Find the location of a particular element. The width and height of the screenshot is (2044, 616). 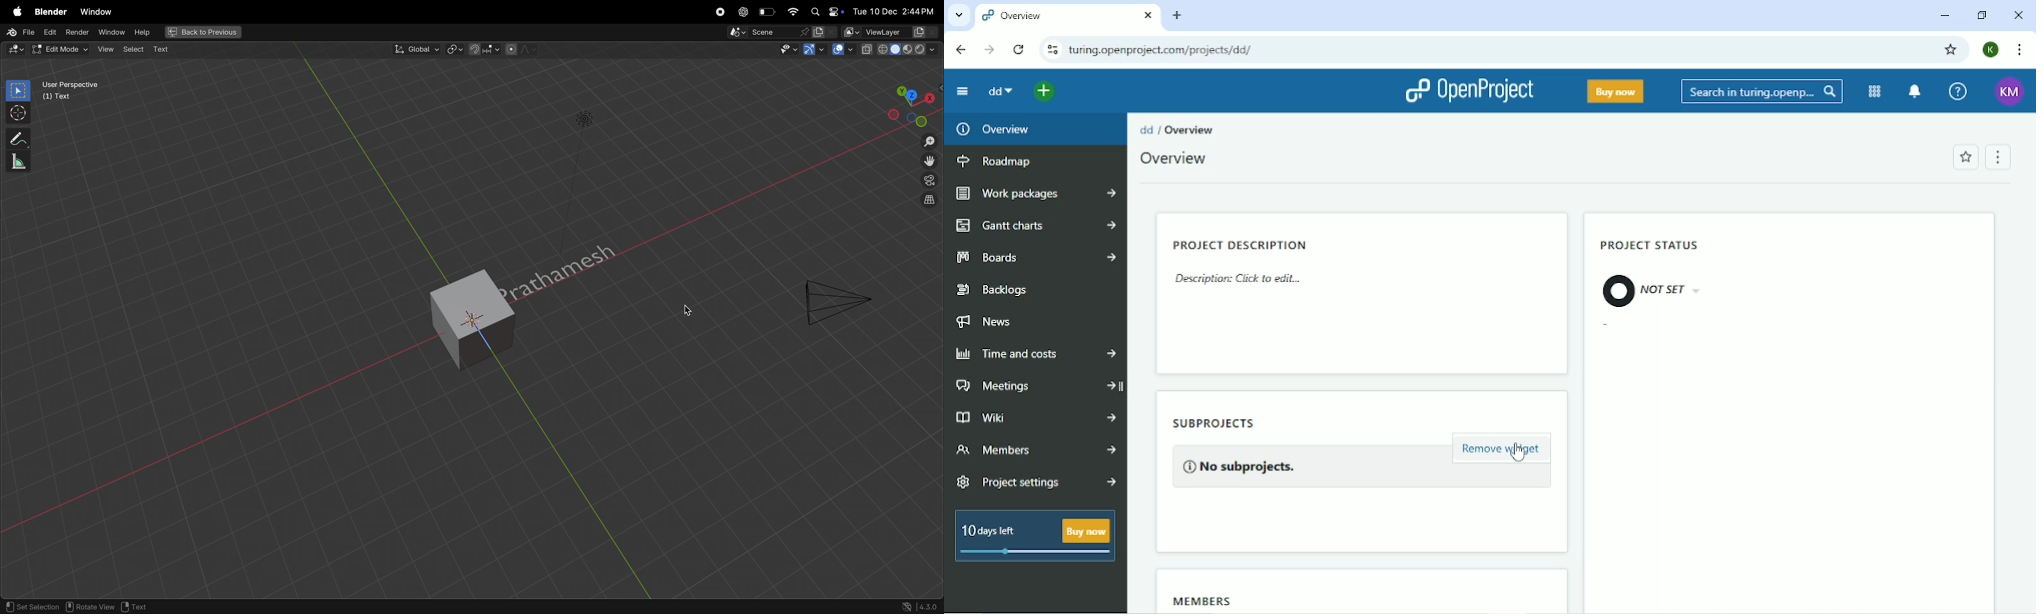

Account is located at coordinates (2008, 92).